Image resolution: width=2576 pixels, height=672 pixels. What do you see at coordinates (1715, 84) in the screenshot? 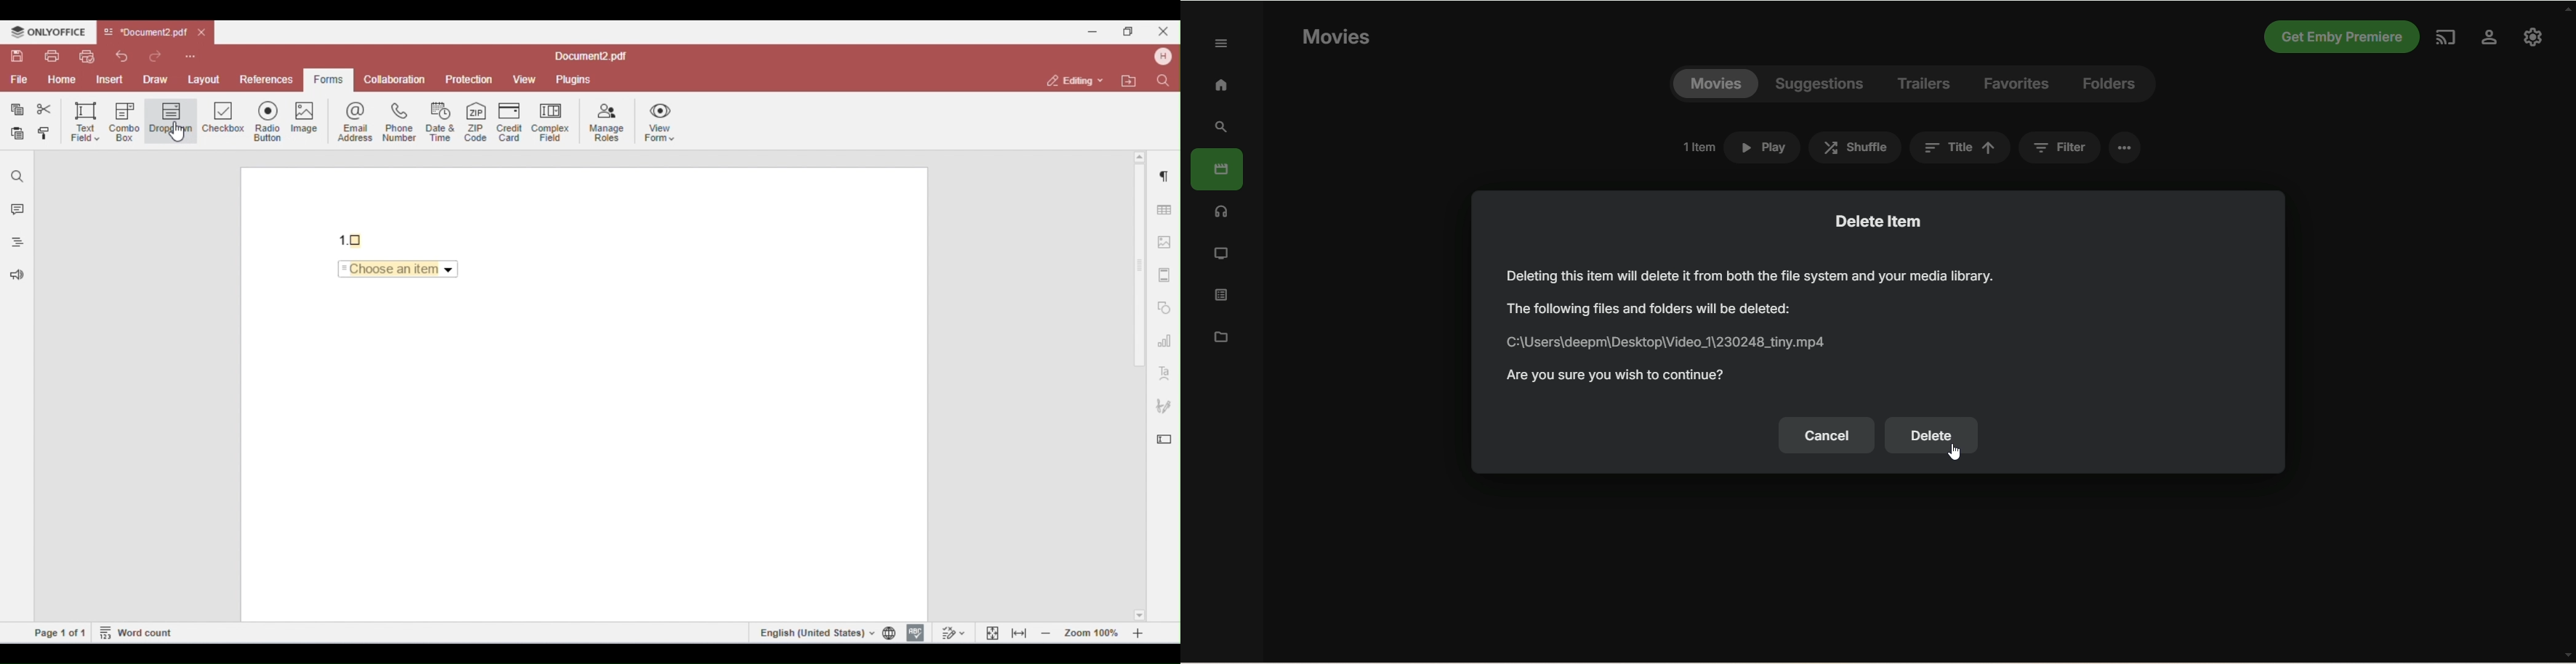
I see `movies` at bounding box center [1715, 84].